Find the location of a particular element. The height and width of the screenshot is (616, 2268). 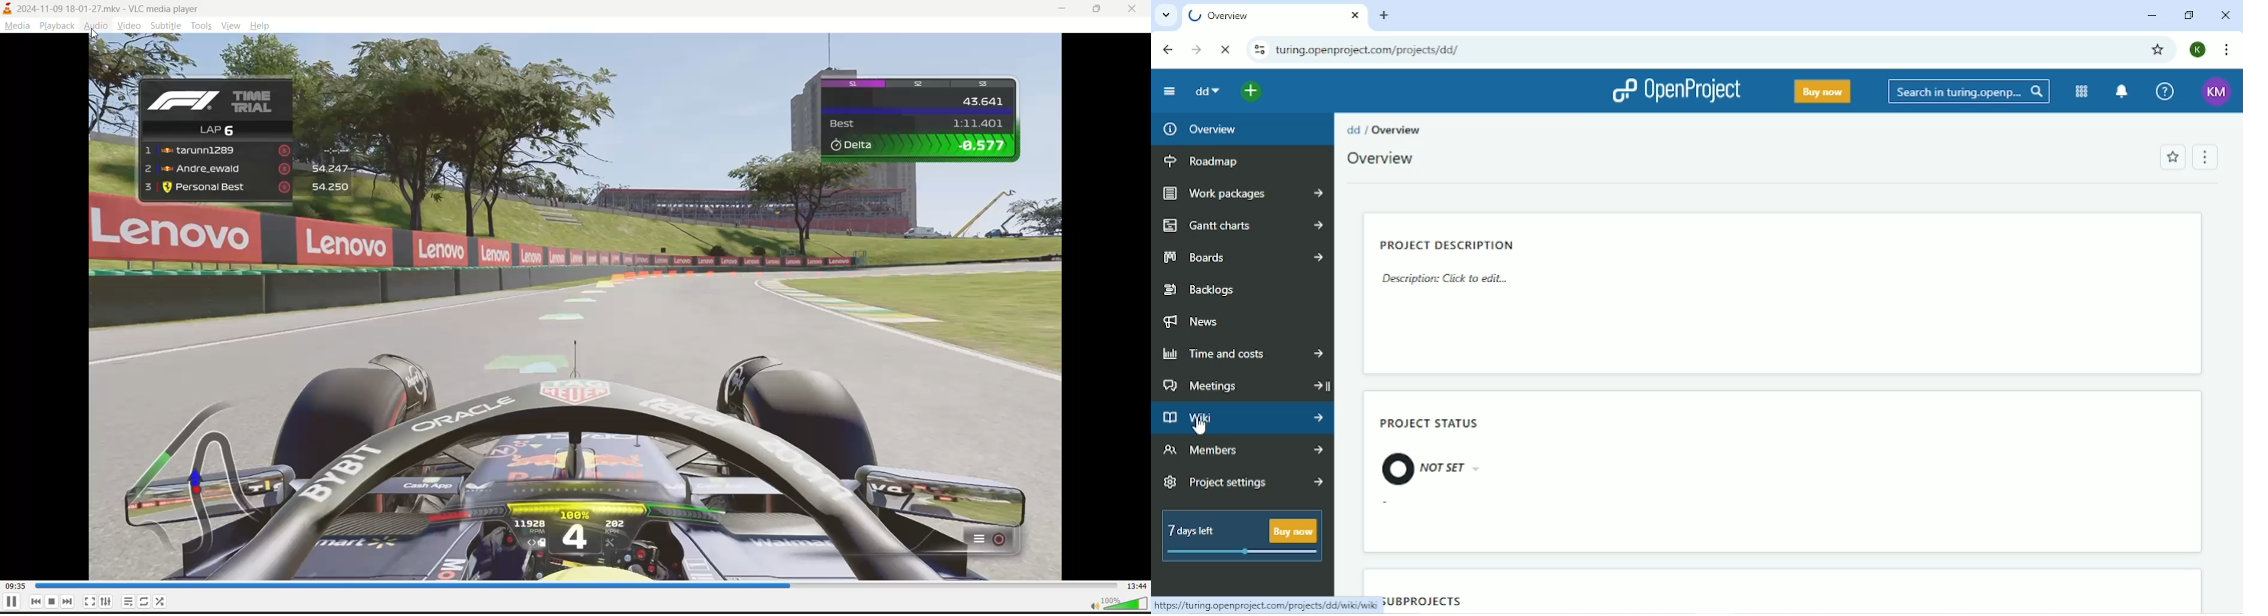

Add to favorites is located at coordinates (2173, 158).